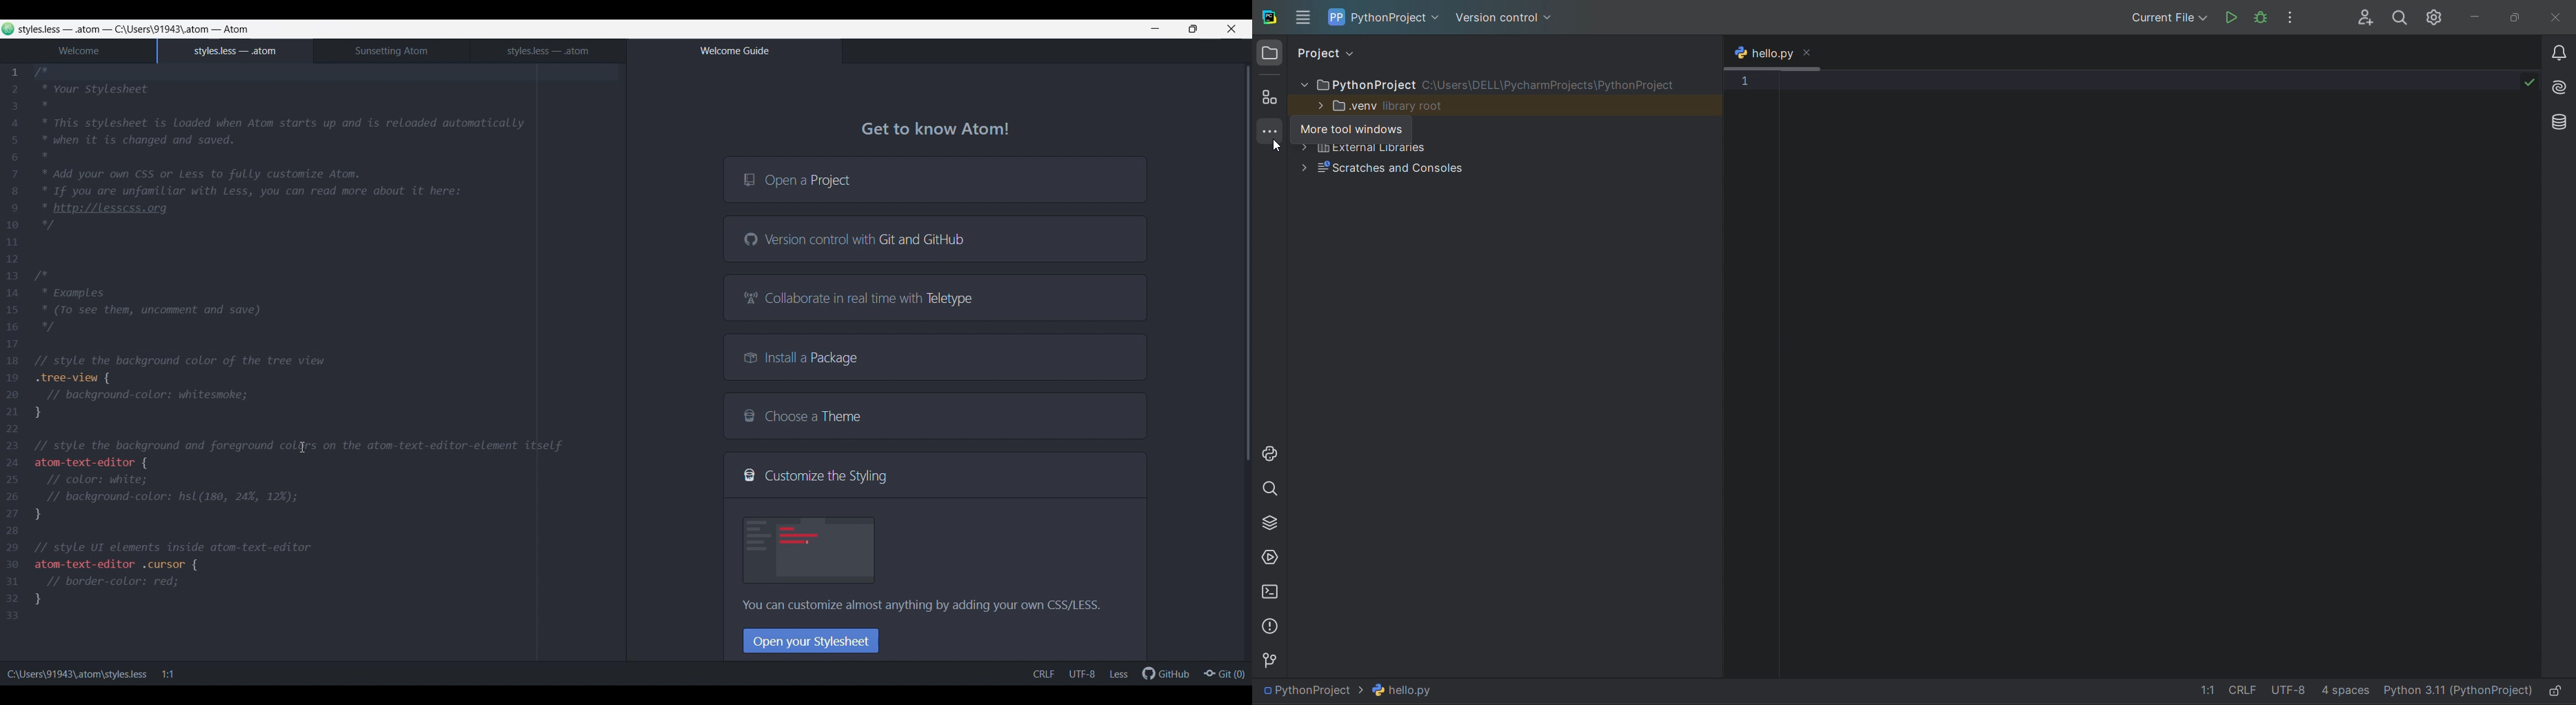 Image resolution: width=2576 pixels, height=728 pixels. What do you see at coordinates (1506, 21) in the screenshot?
I see `version control` at bounding box center [1506, 21].